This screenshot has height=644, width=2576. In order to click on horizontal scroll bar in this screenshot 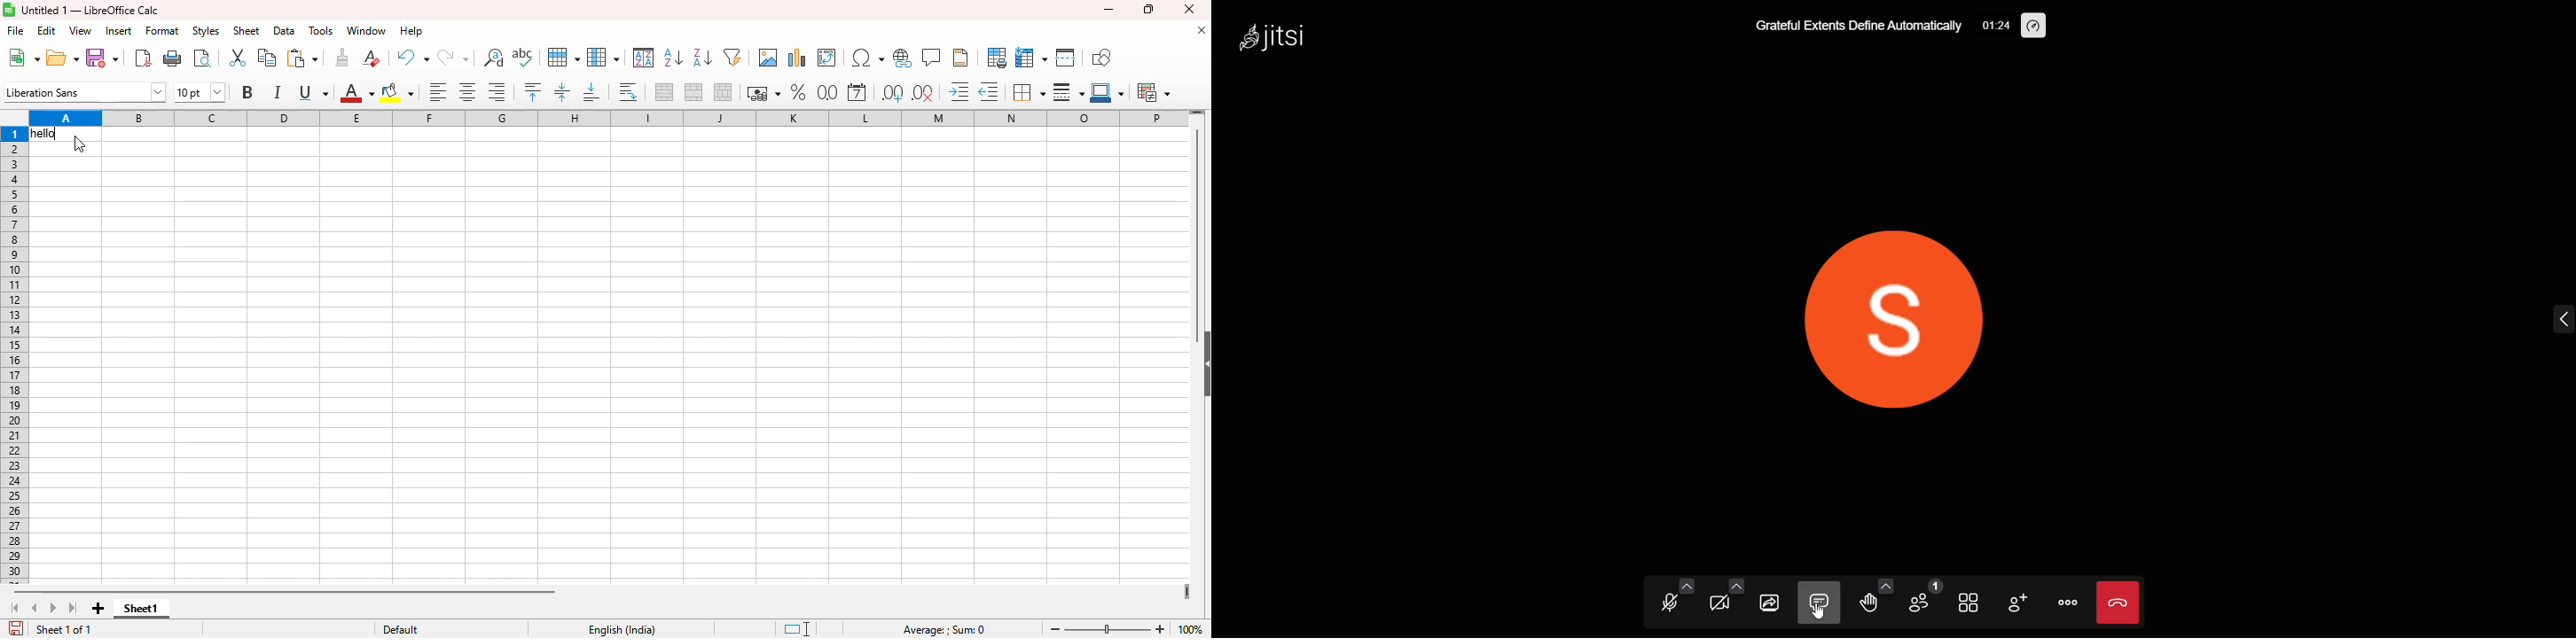, I will do `click(285, 592)`.